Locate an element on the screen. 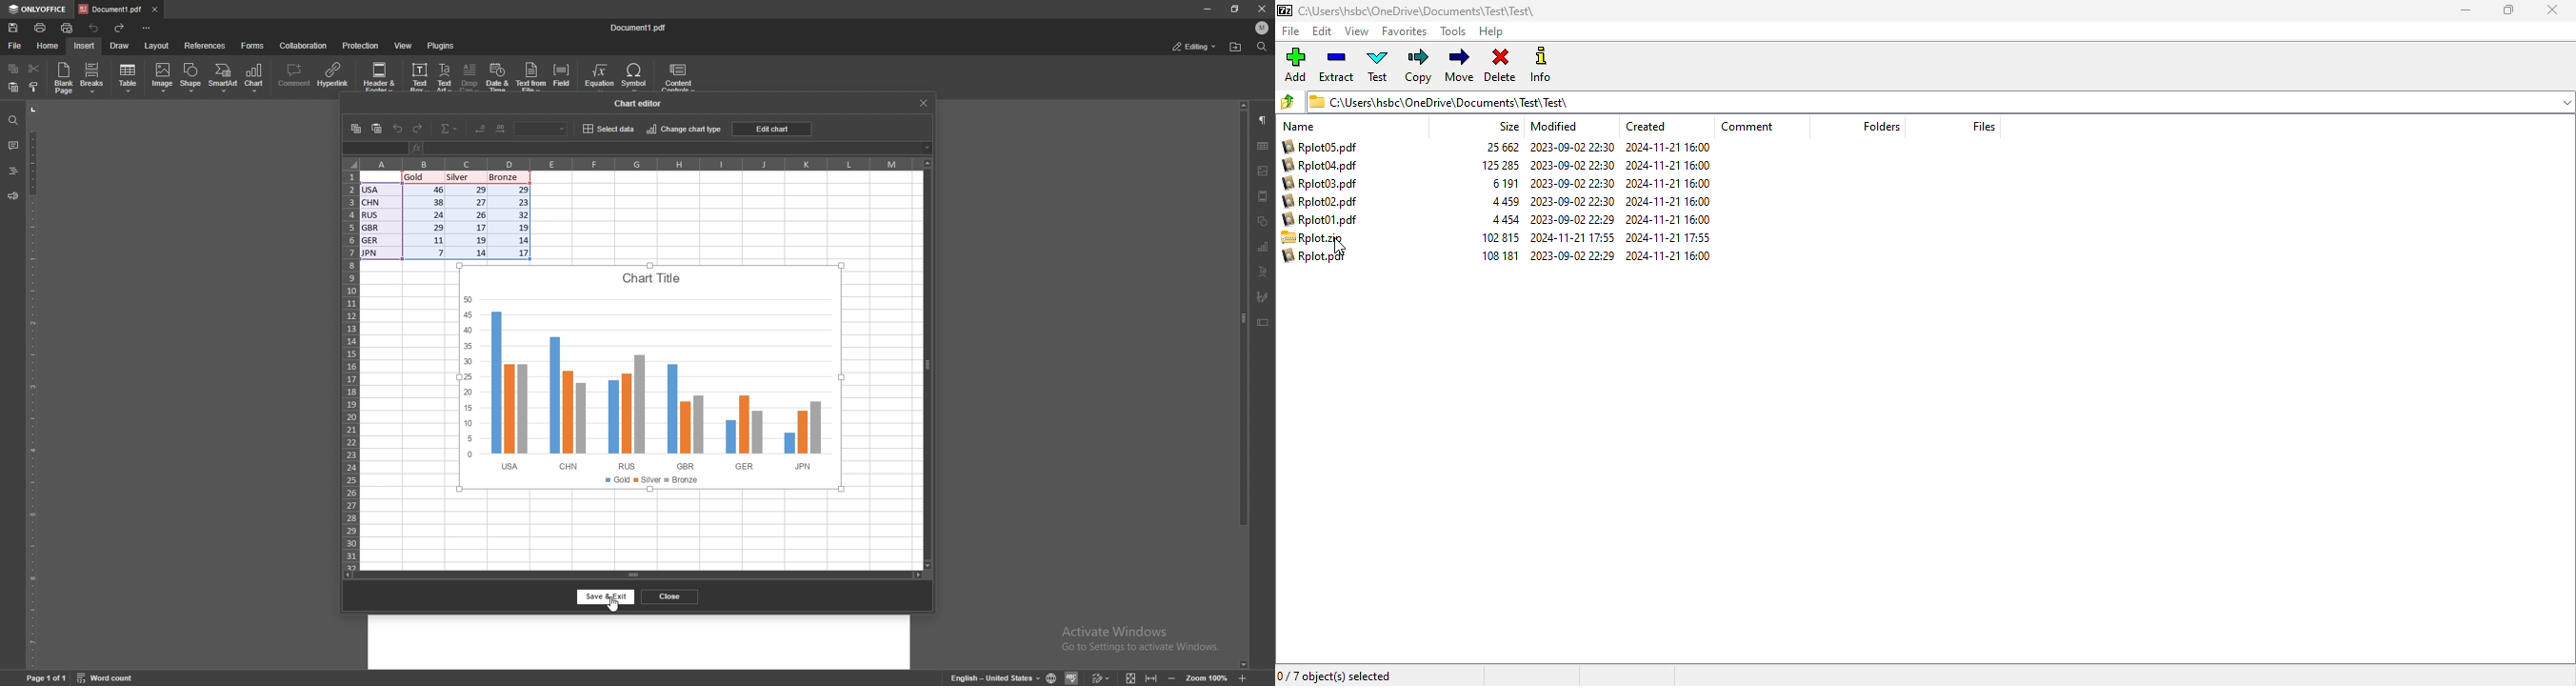 This screenshot has width=2576, height=700. plugins is located at coordinates (442, 46).